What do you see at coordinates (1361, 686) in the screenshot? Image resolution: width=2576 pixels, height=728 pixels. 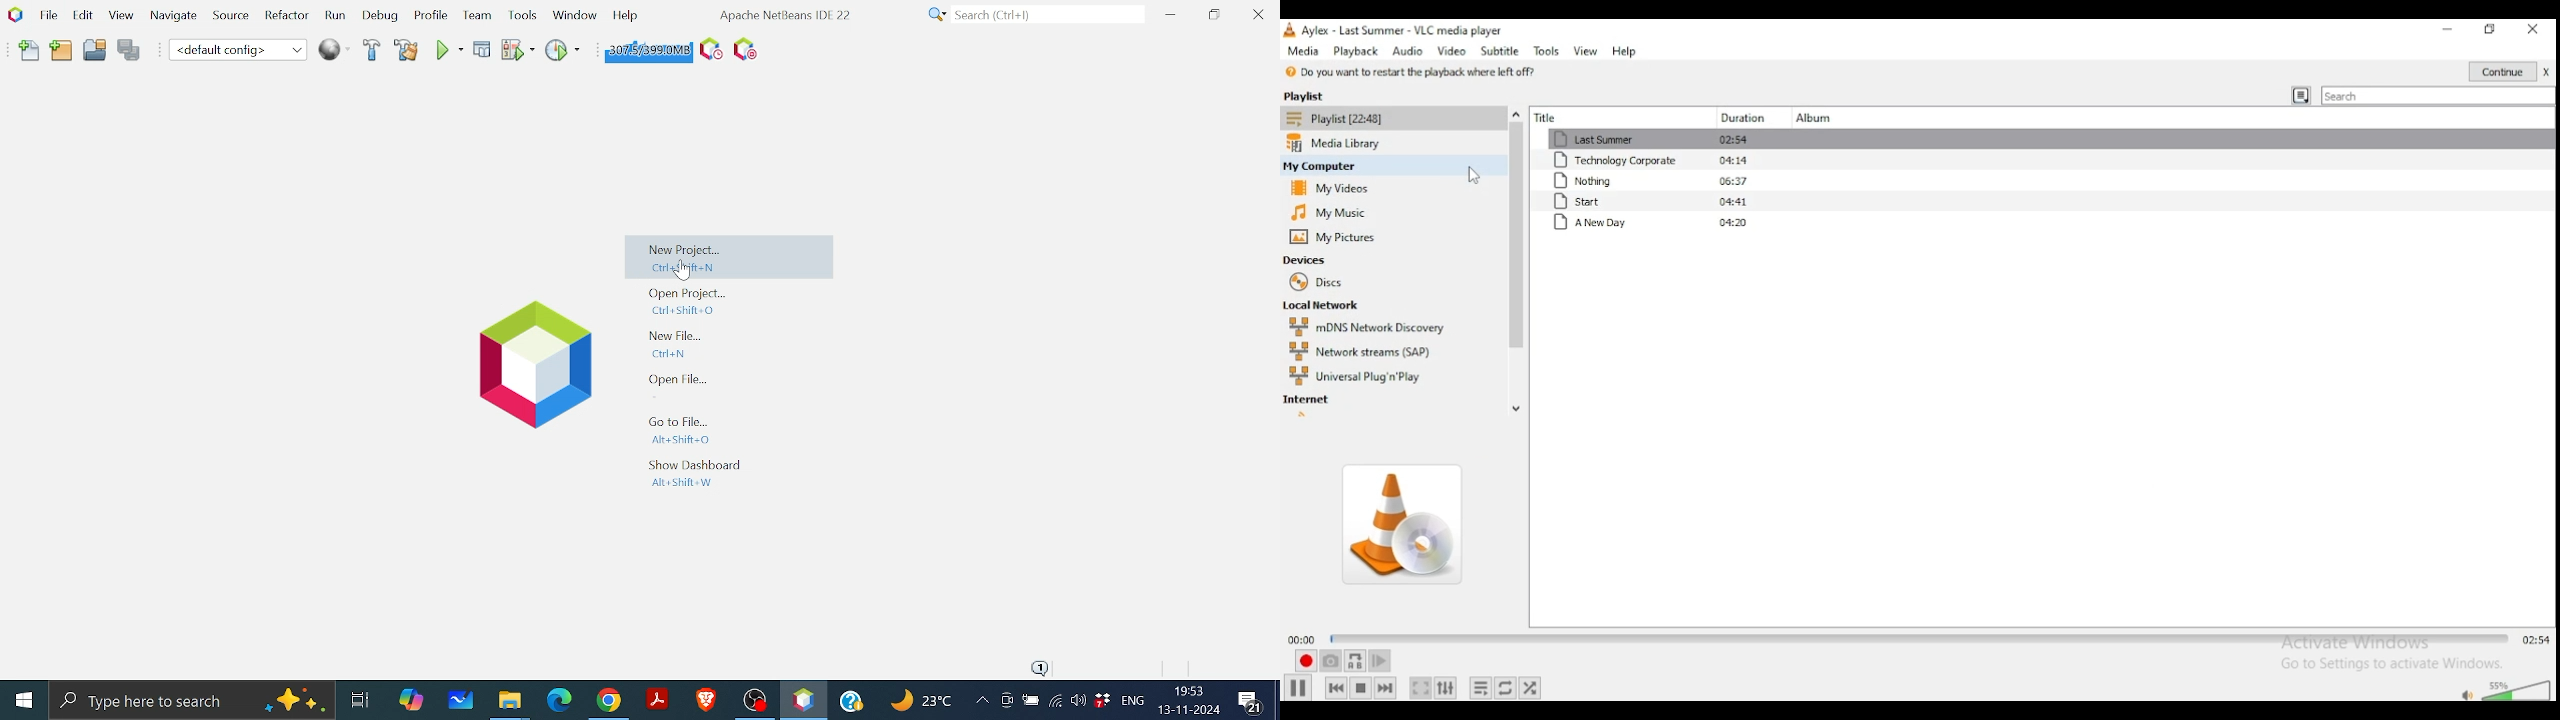 I see `stop` at bounding box center [1361, 686].